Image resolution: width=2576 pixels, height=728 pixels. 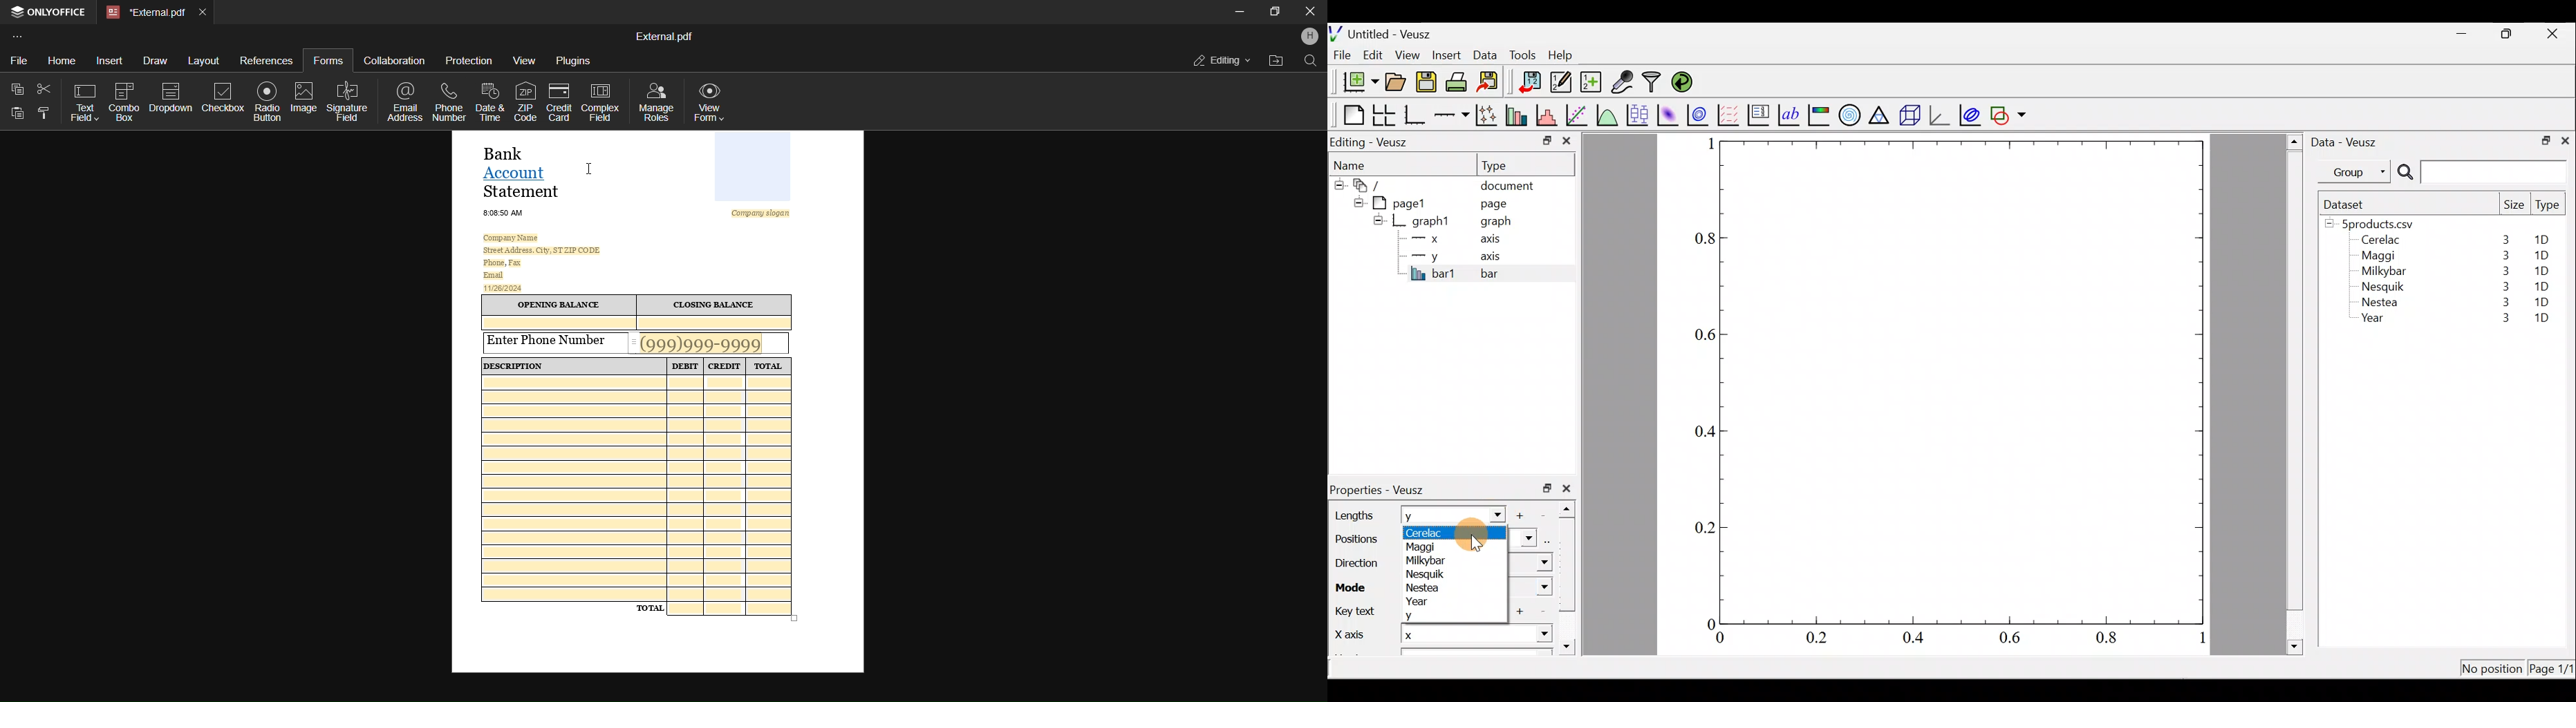 I want to click on Add a shape to the plot., so click(x=2009, y=113).